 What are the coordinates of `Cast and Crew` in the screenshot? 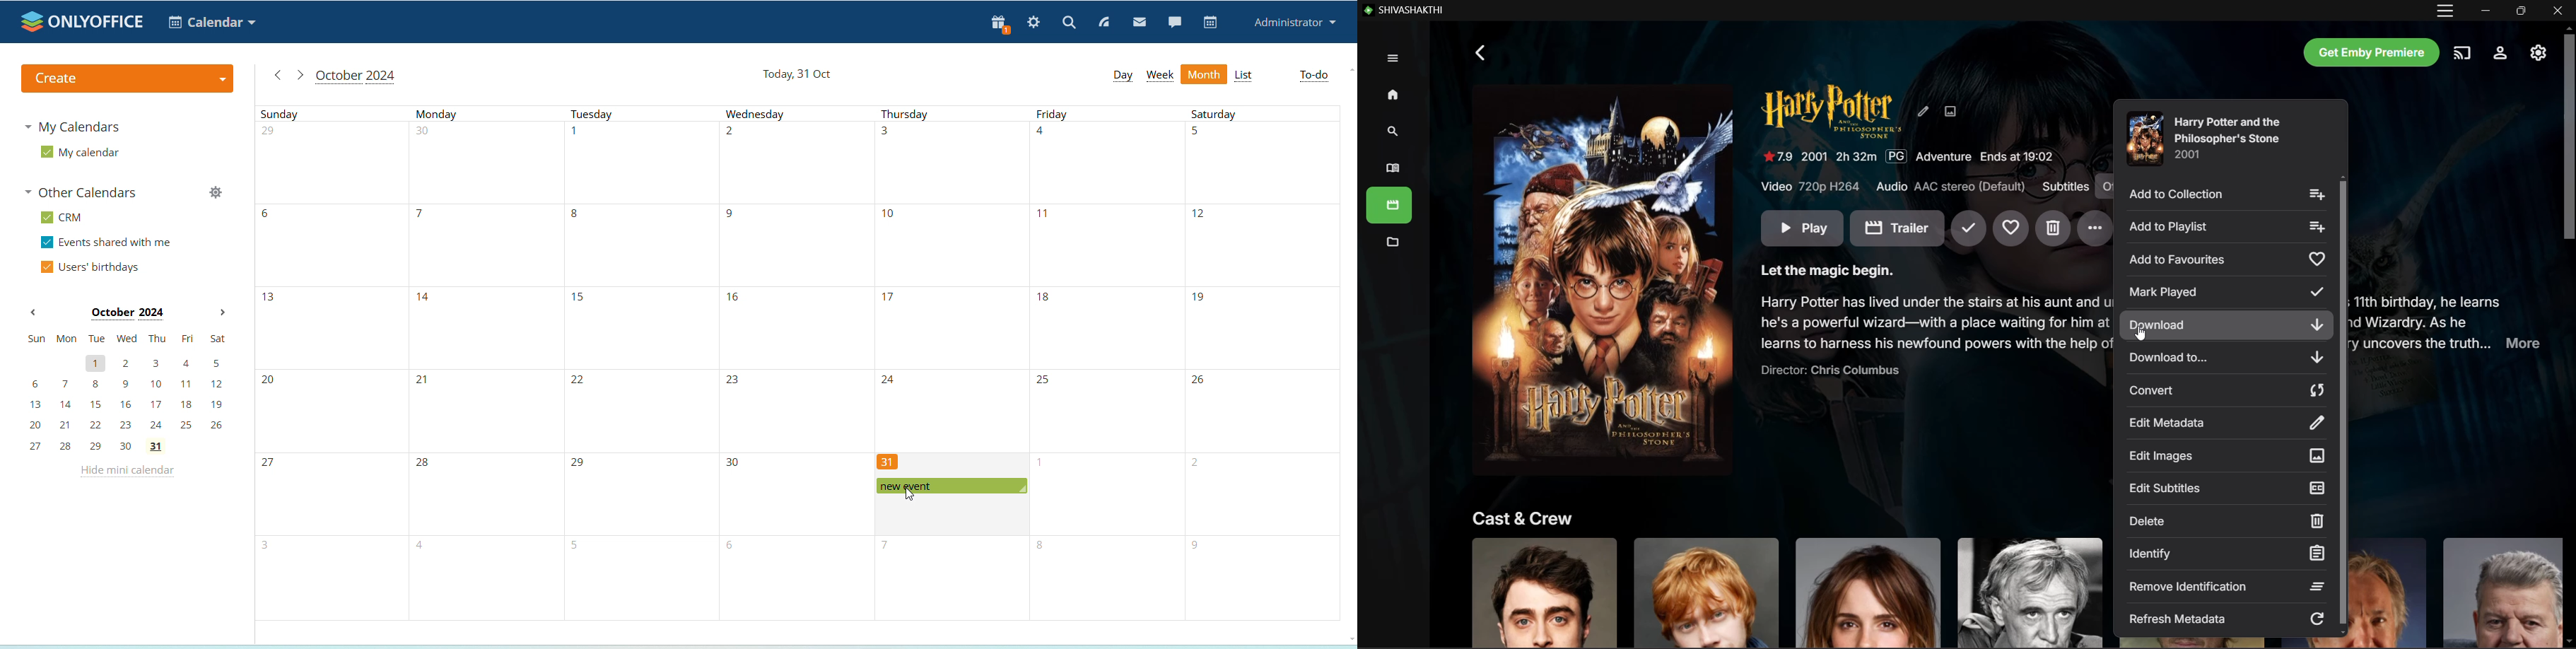 It's located at (1524, 518).